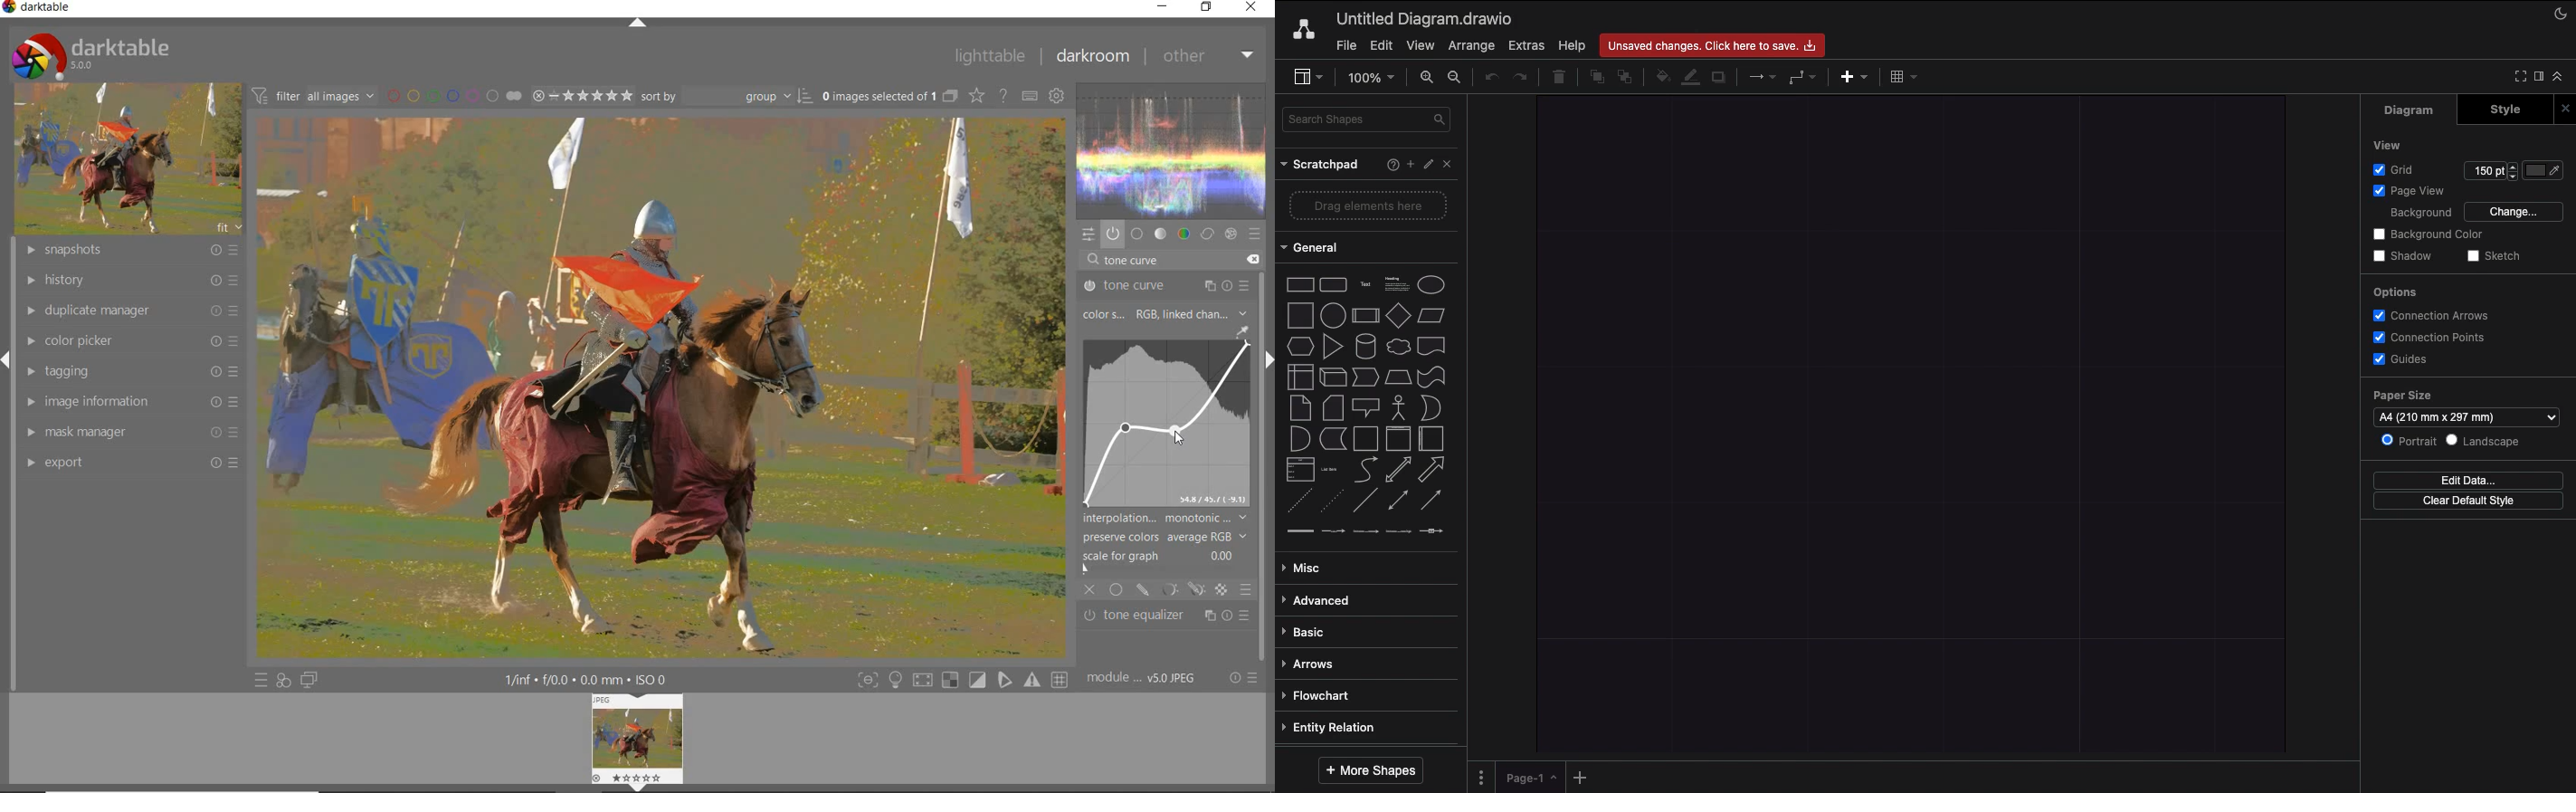 The width and height of the screenshot is (2576, 812). I want to click on interpolation, so click(1165, 518).